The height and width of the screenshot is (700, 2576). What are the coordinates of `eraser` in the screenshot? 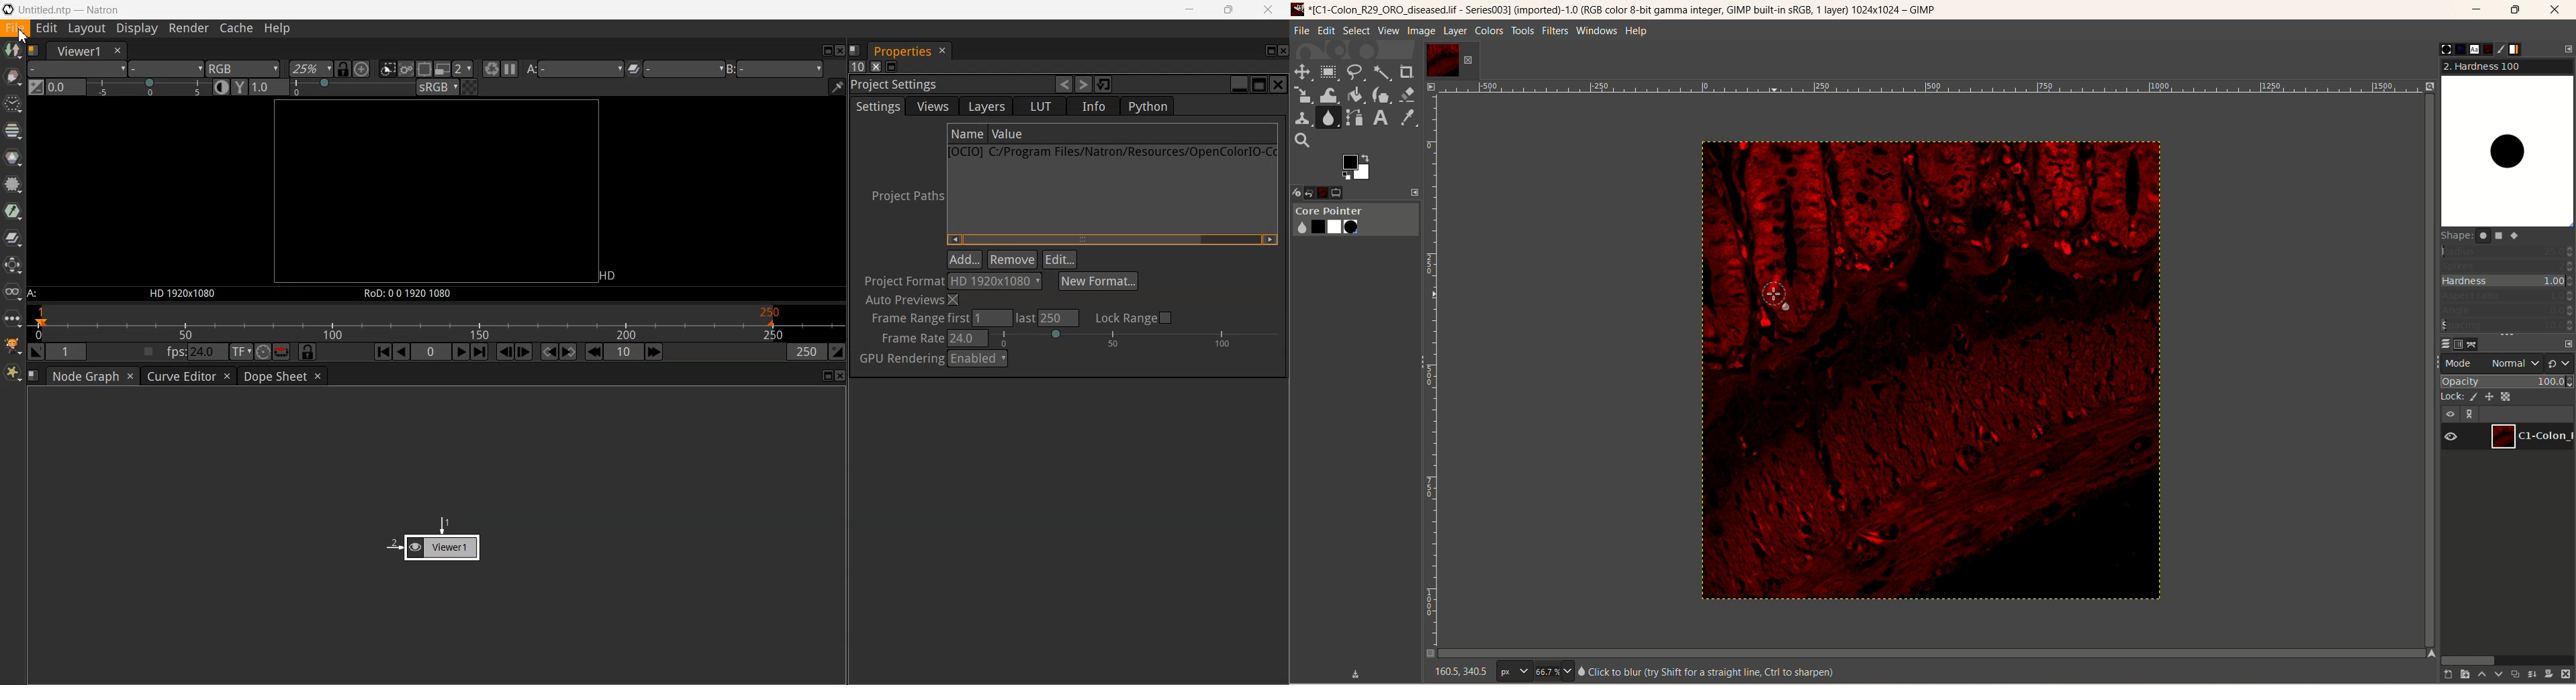 It's located at (1409, 95).